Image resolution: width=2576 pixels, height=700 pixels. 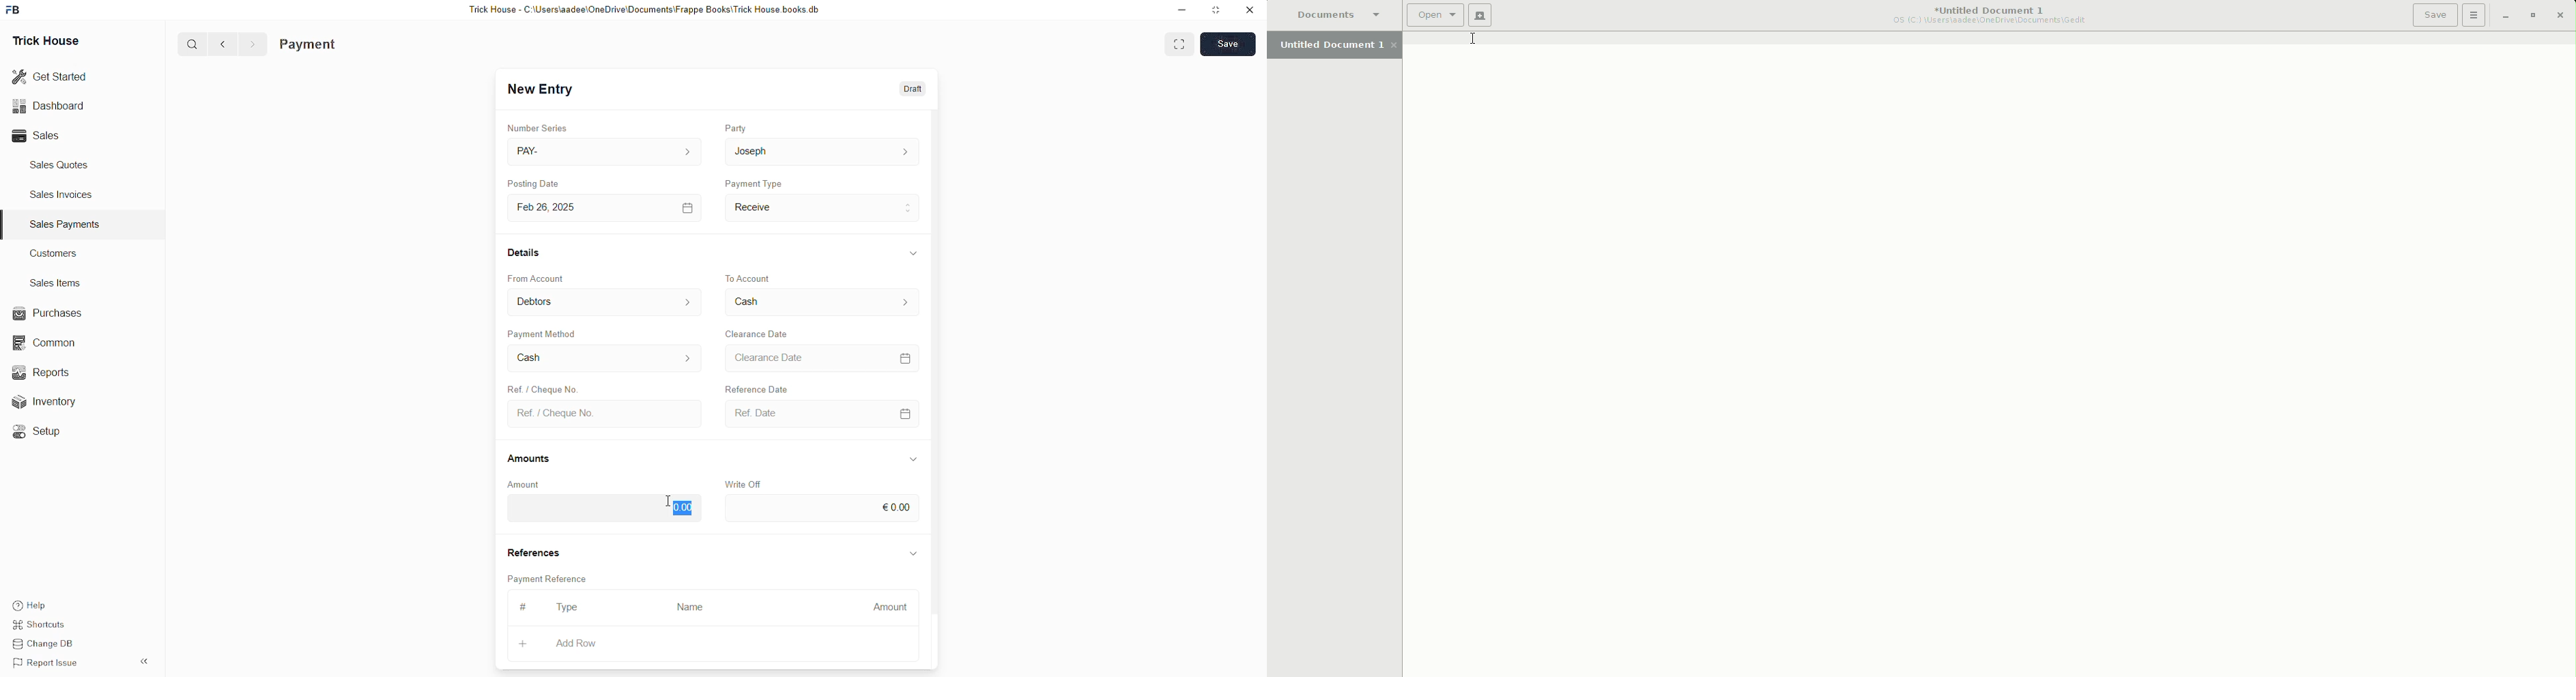 What do you see at coordinates (65, 195) in the screenshot?
I see `Sales Invoices` at bounding box center [65, 195].